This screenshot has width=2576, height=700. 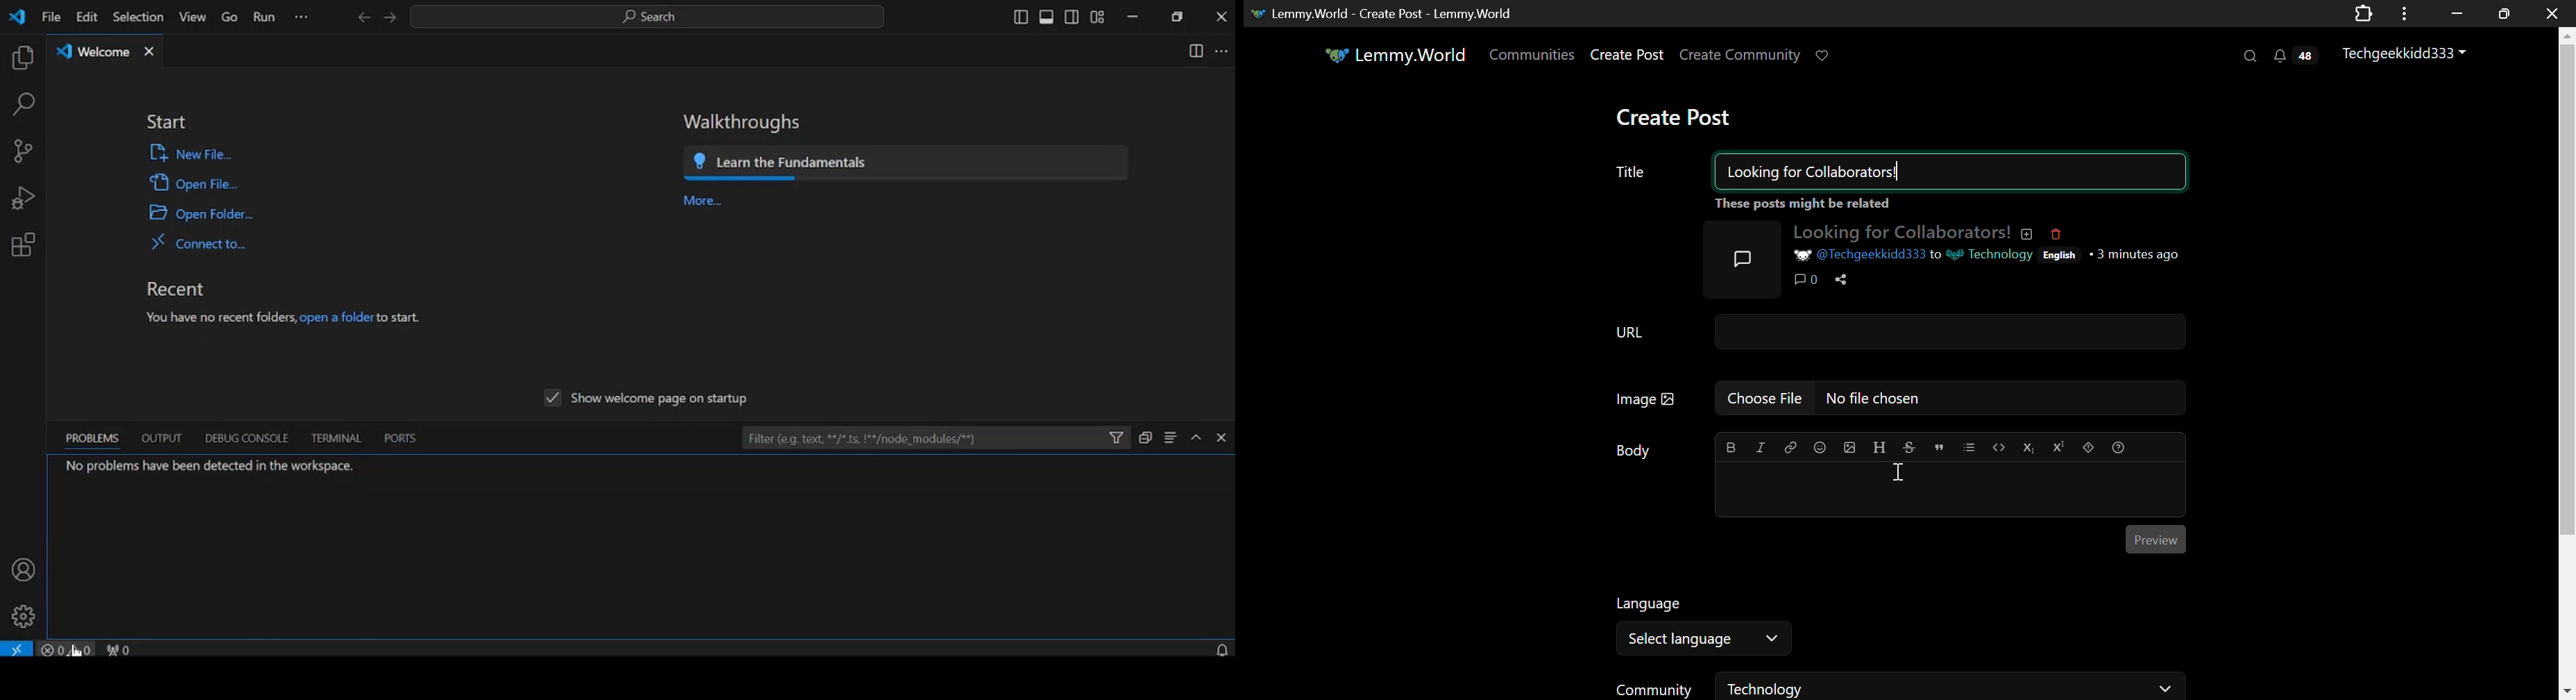 I want to click on superscript, so click(x=2059, y=447).